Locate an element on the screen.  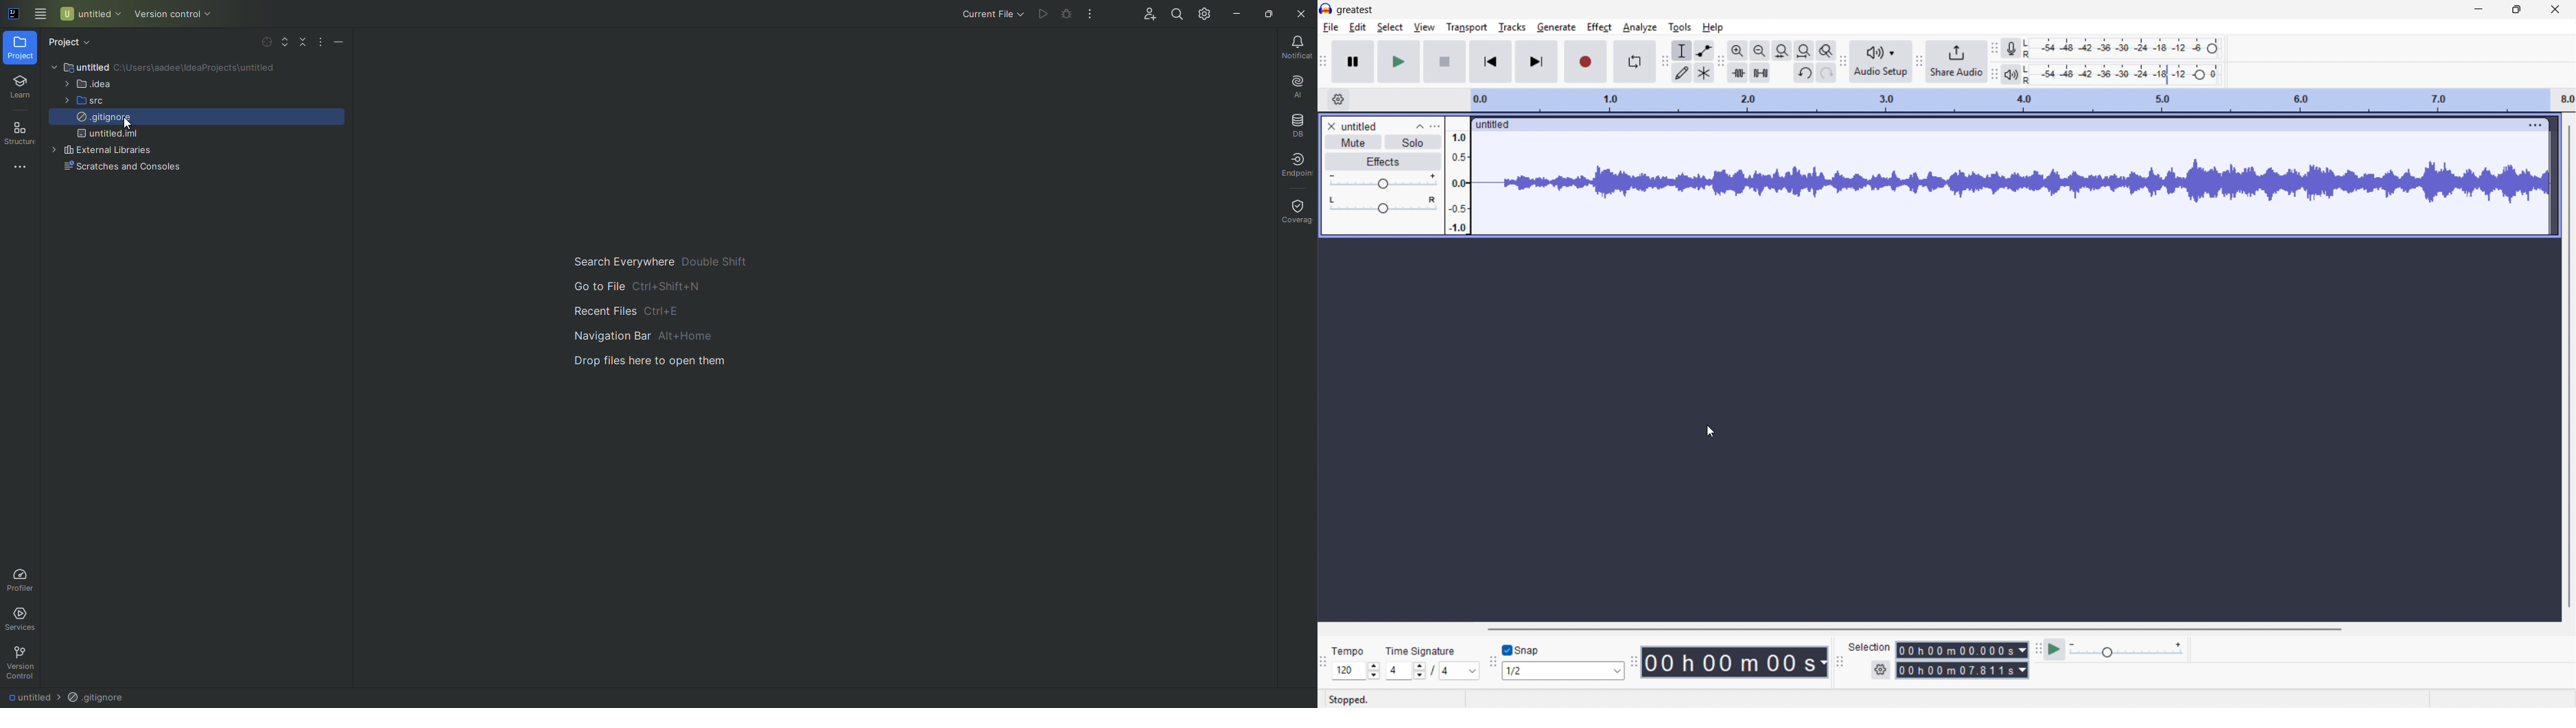
Untitled is located at coordinates (25, 696).